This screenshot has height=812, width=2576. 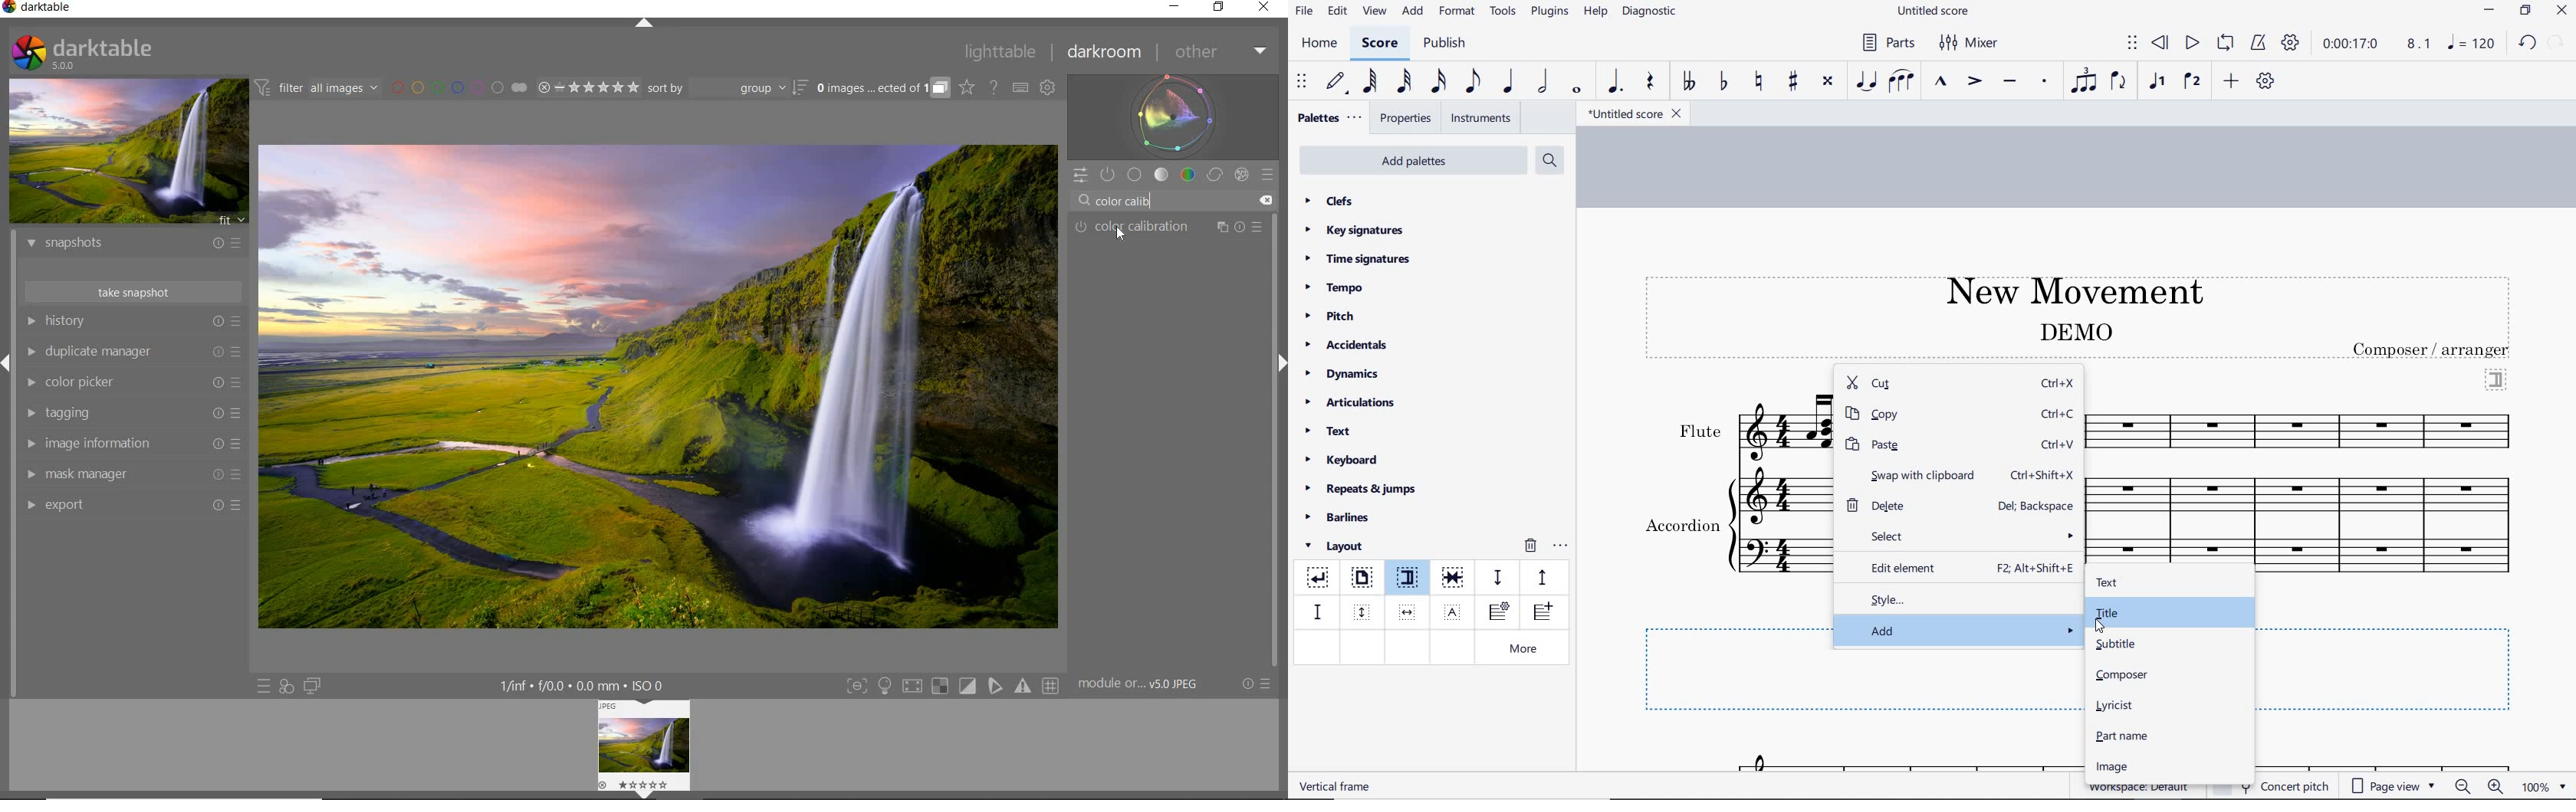 What do you see at coordinates (1925, 415) in the screenshot?
I see `copy` at bounding box center [1925, 415].